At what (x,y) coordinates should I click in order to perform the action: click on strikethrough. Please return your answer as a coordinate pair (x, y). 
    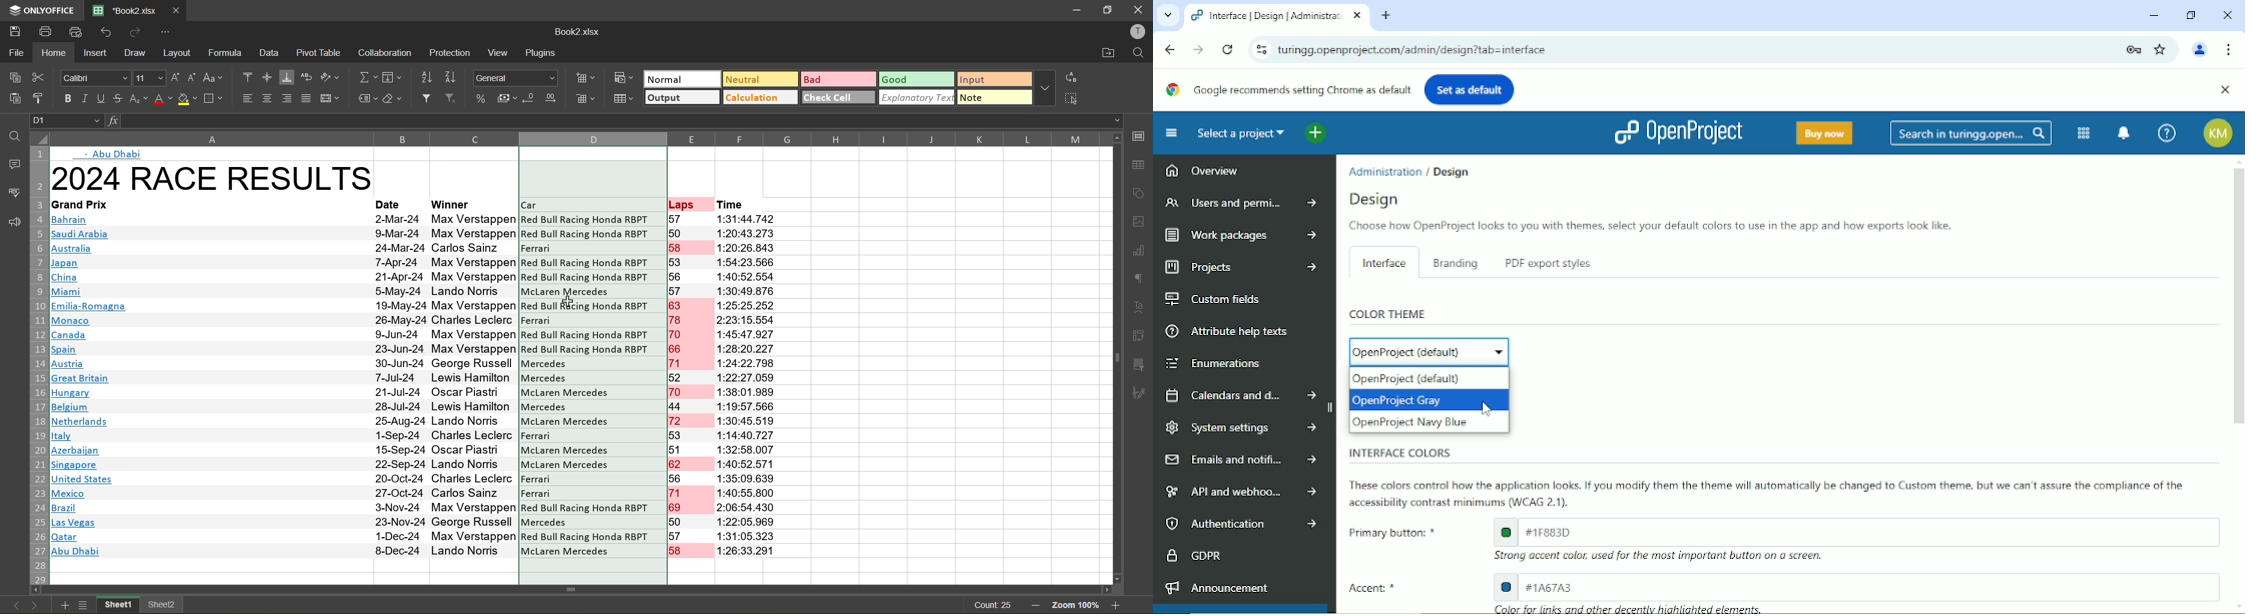
    Looking at the image, I should click on (119, 98).